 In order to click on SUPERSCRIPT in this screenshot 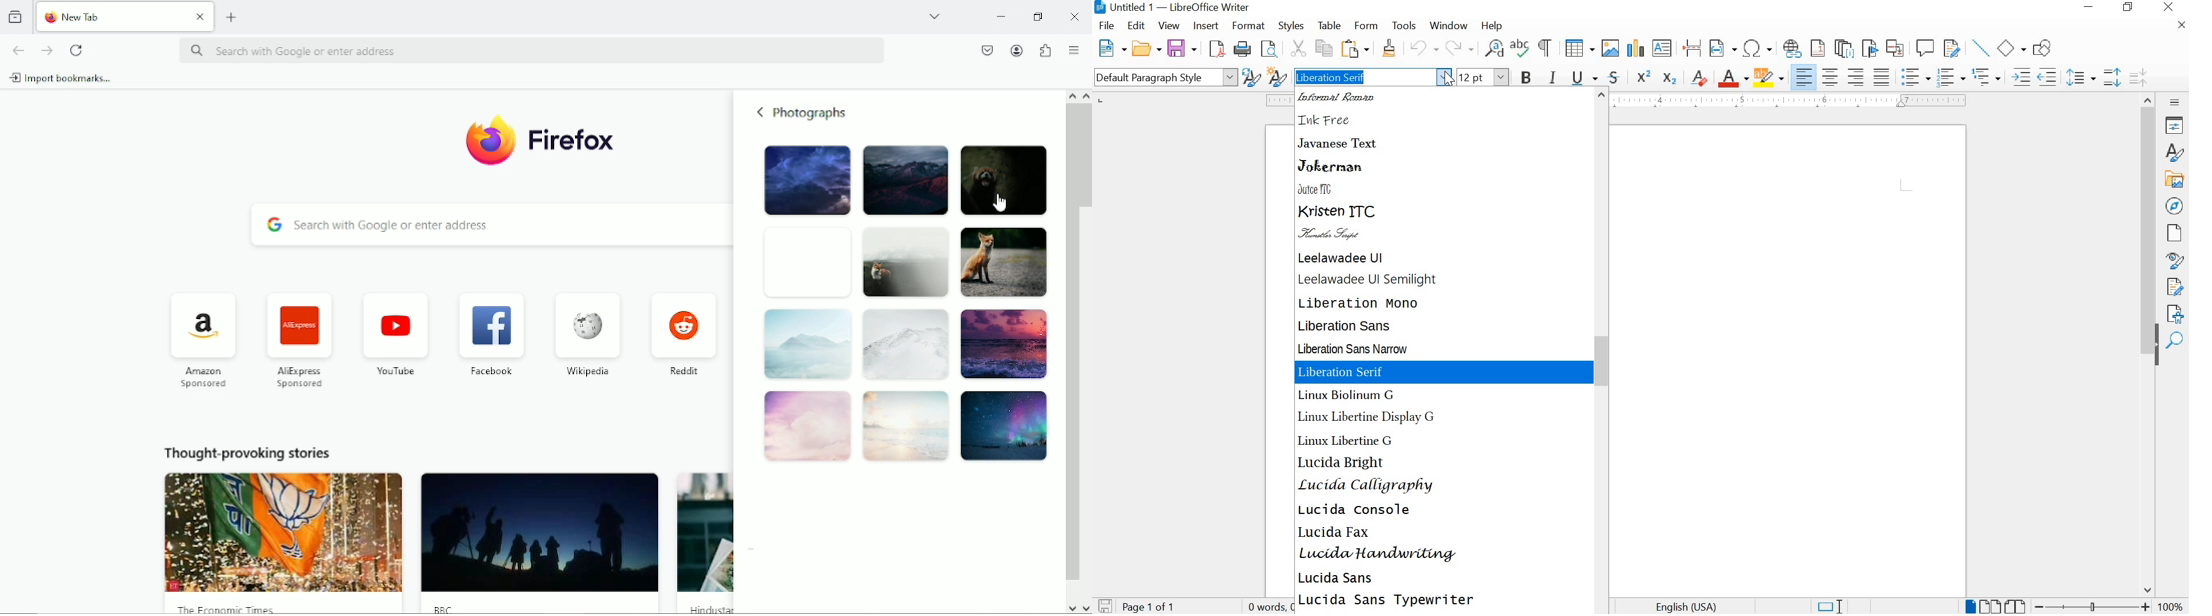, I will do `click(1644, 76)`.